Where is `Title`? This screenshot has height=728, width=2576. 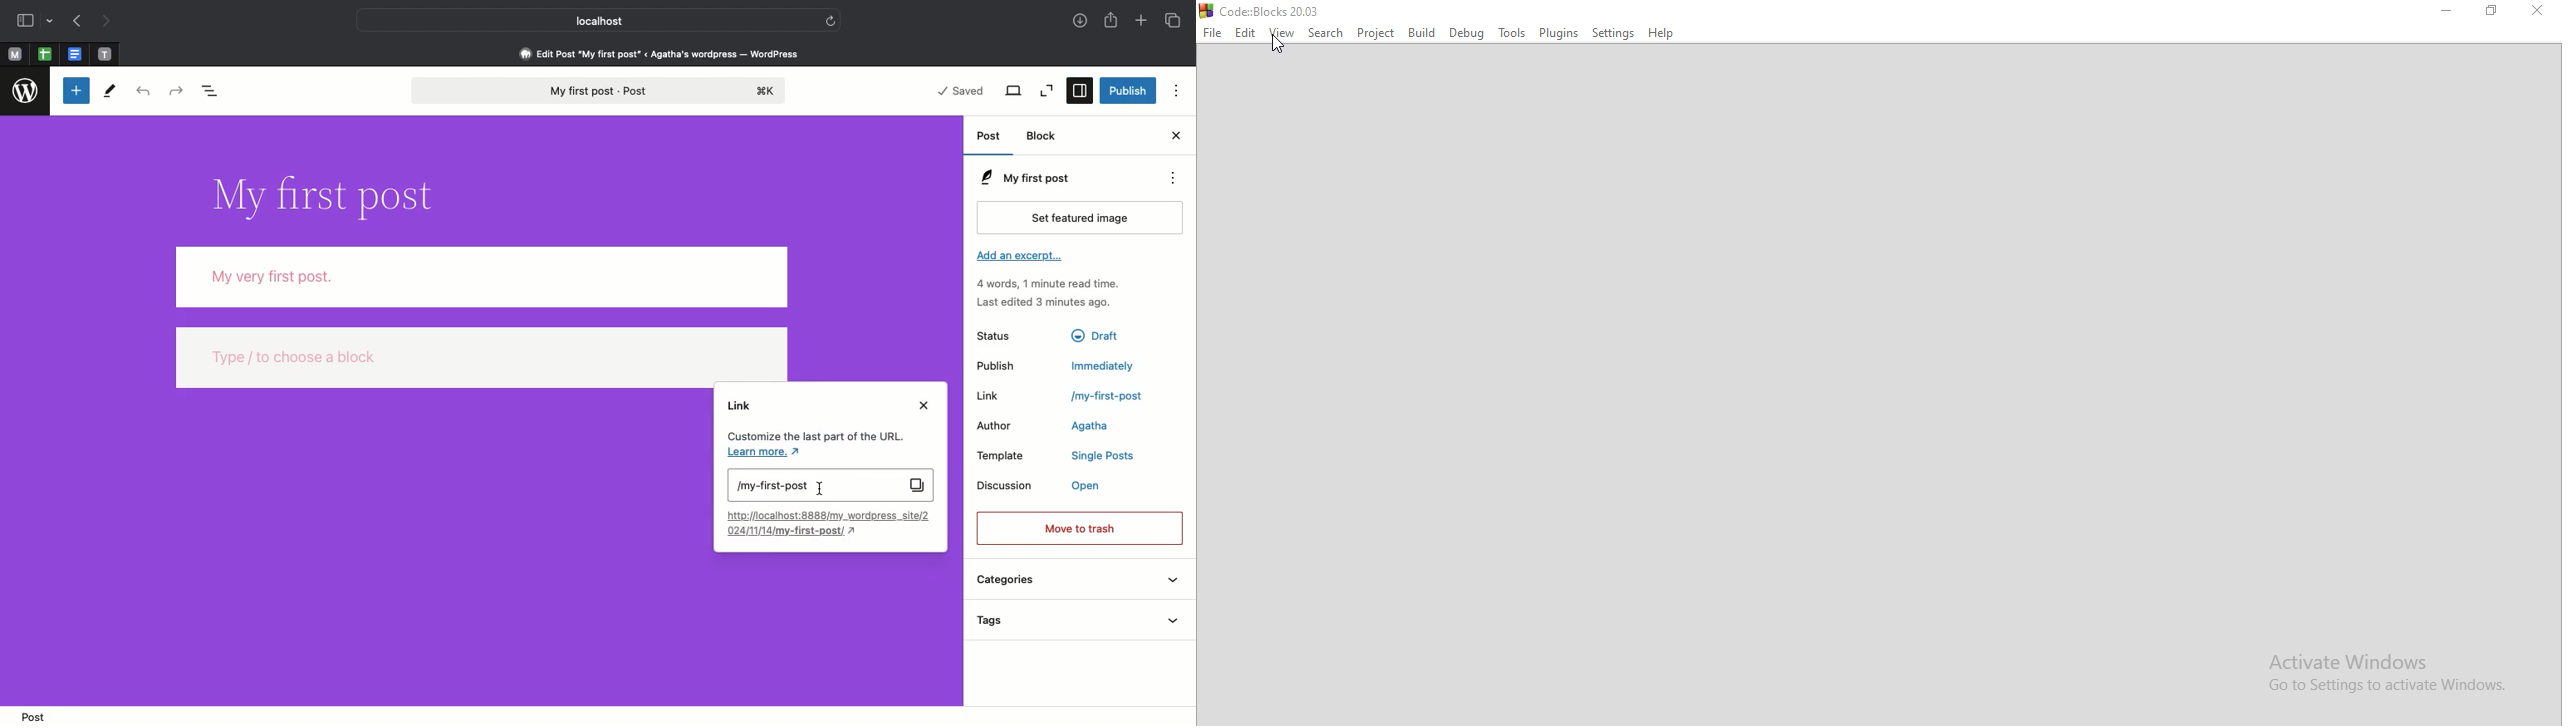
Title is located at coordinates (332, 197).